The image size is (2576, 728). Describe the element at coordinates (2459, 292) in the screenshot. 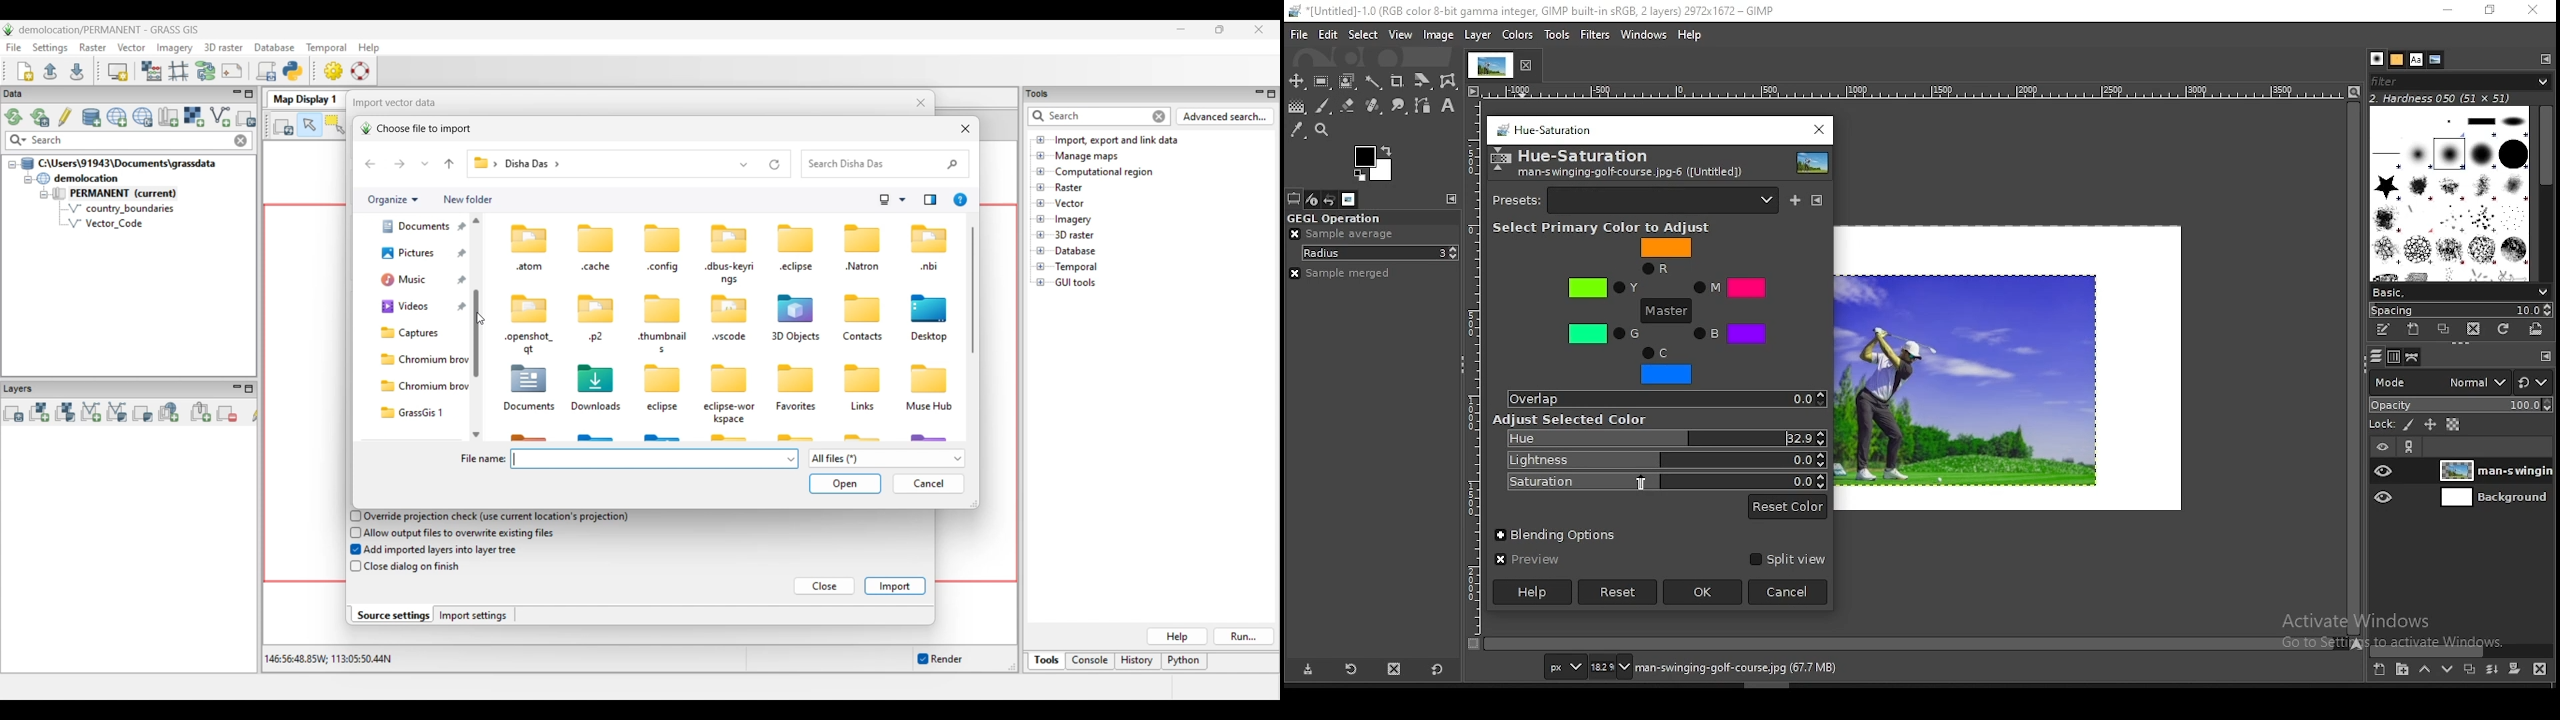

I see `brush presets` at that location.